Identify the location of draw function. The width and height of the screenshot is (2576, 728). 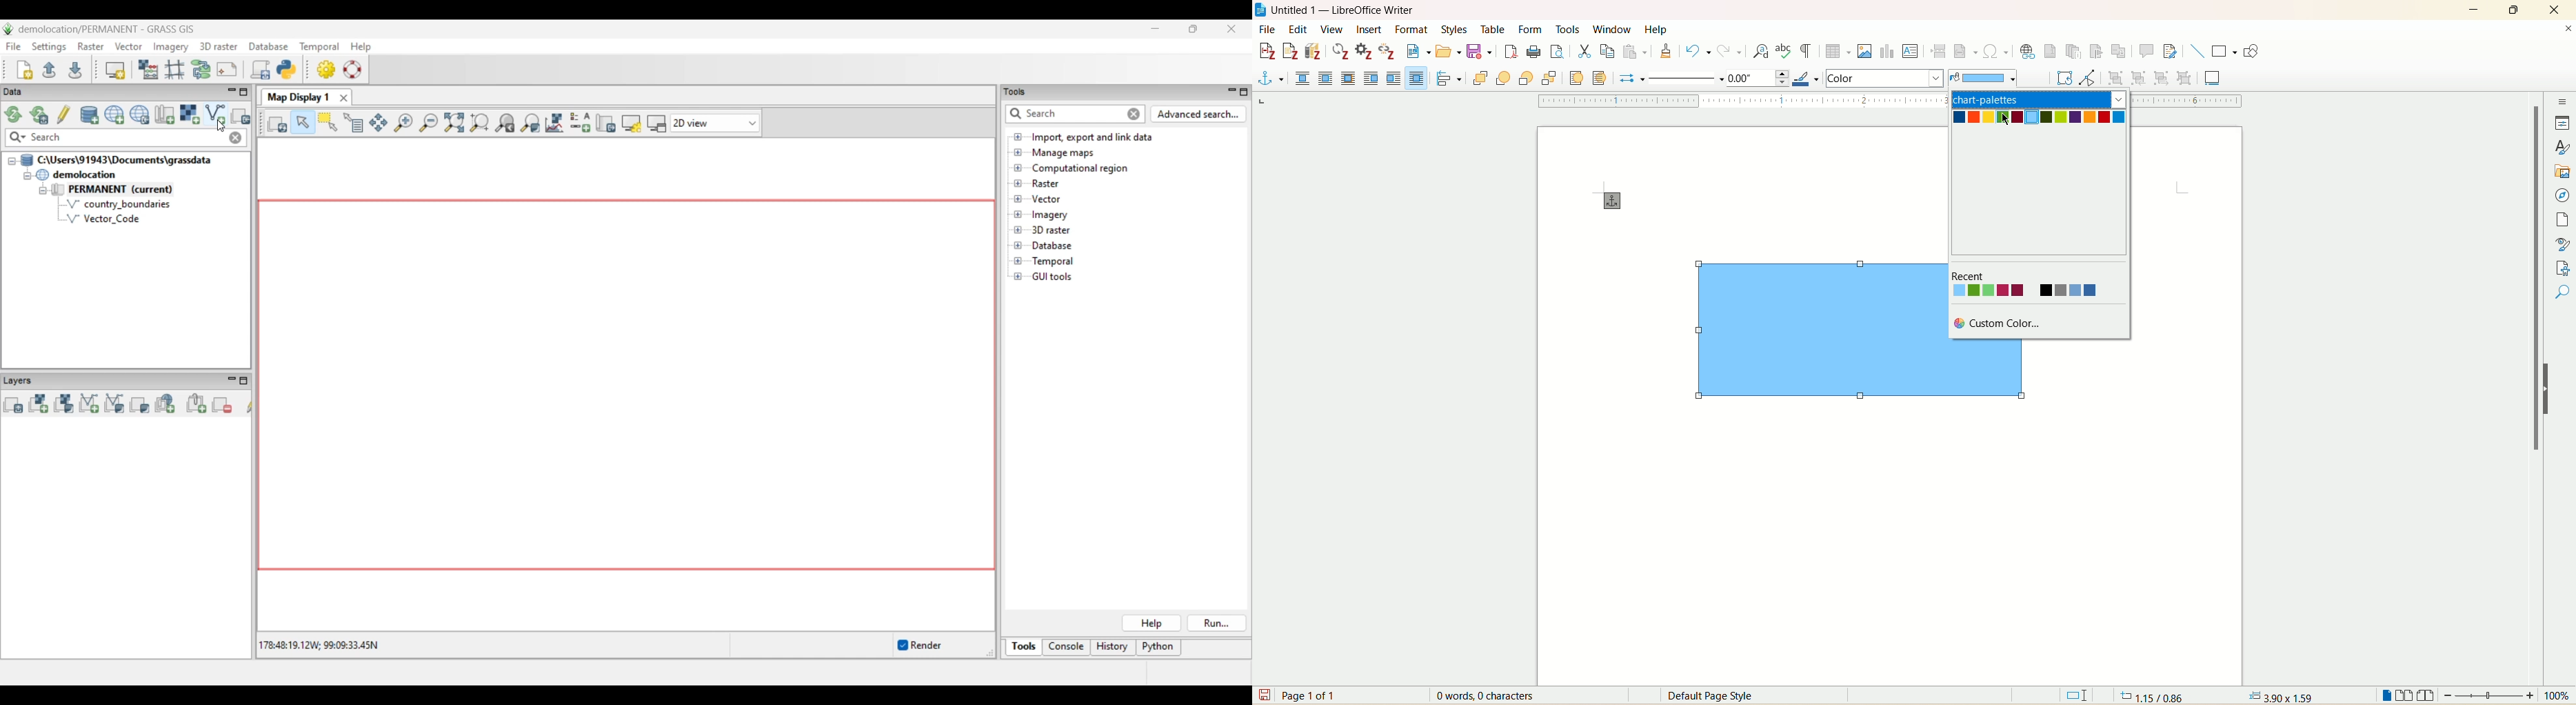
(2251, 53).